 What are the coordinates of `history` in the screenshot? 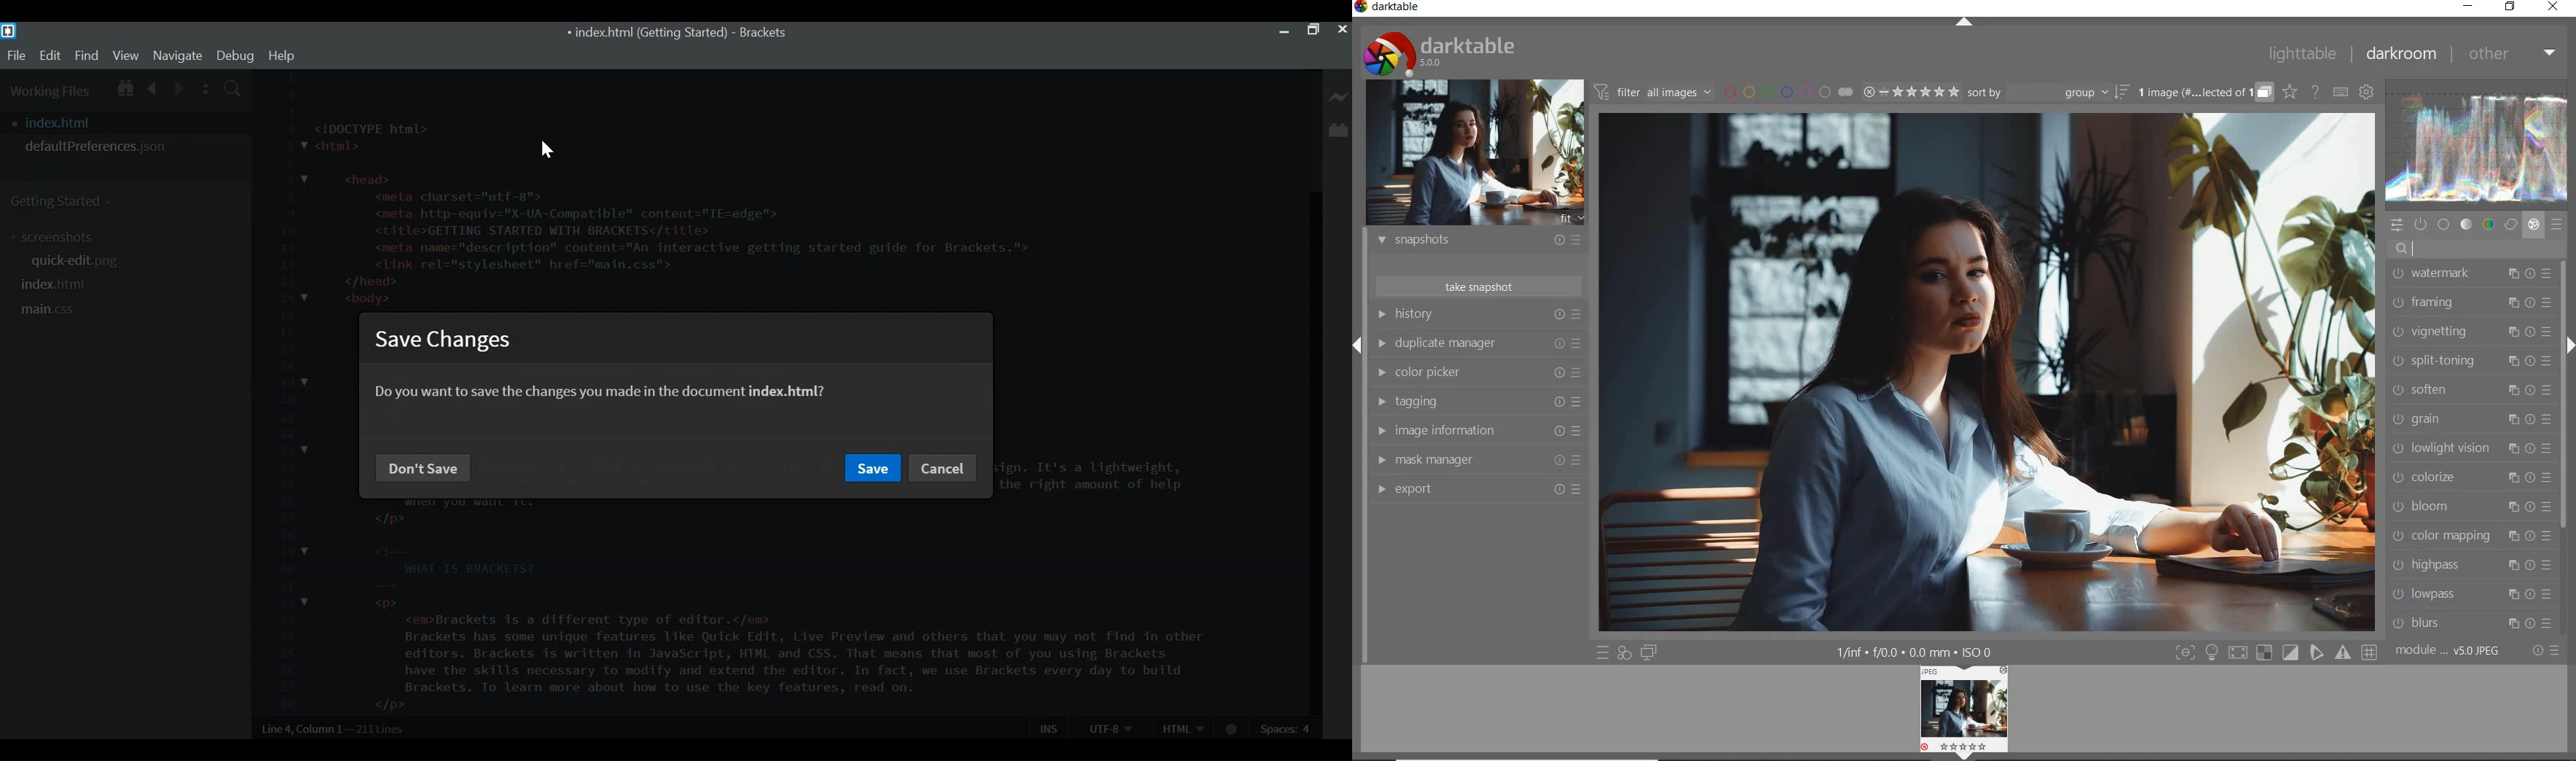 It's located at (1477, 313).